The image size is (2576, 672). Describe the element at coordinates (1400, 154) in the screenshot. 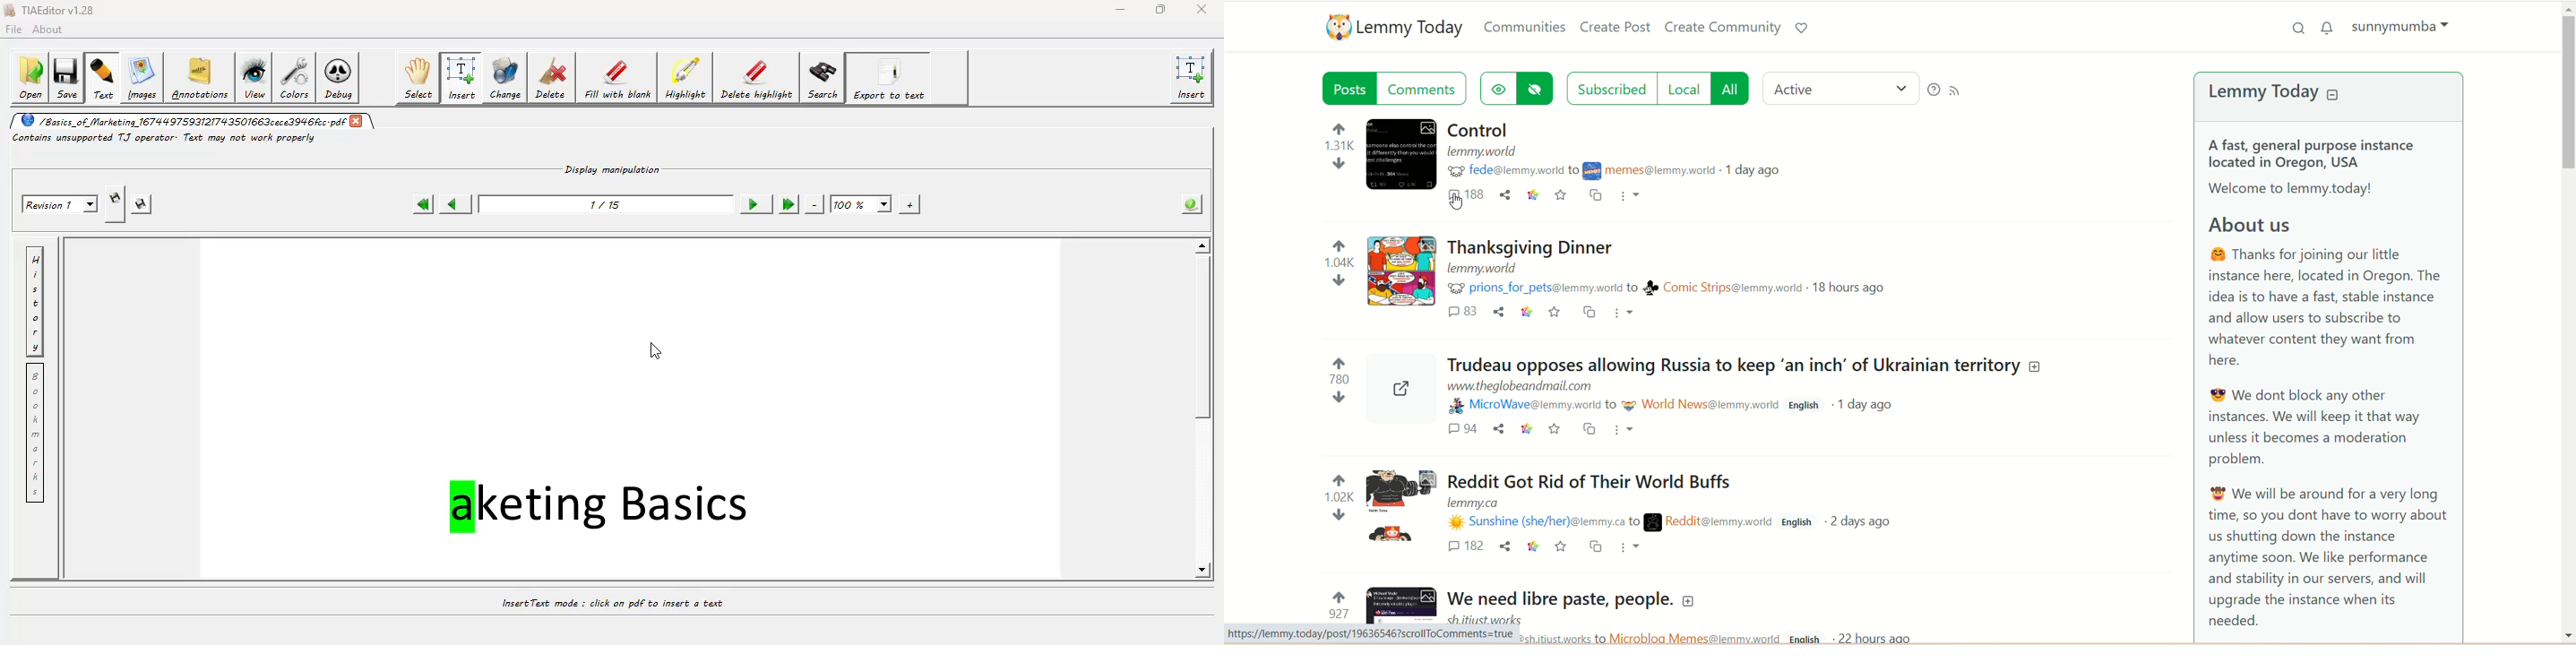

I see `Expand the post with the image details` at that location.